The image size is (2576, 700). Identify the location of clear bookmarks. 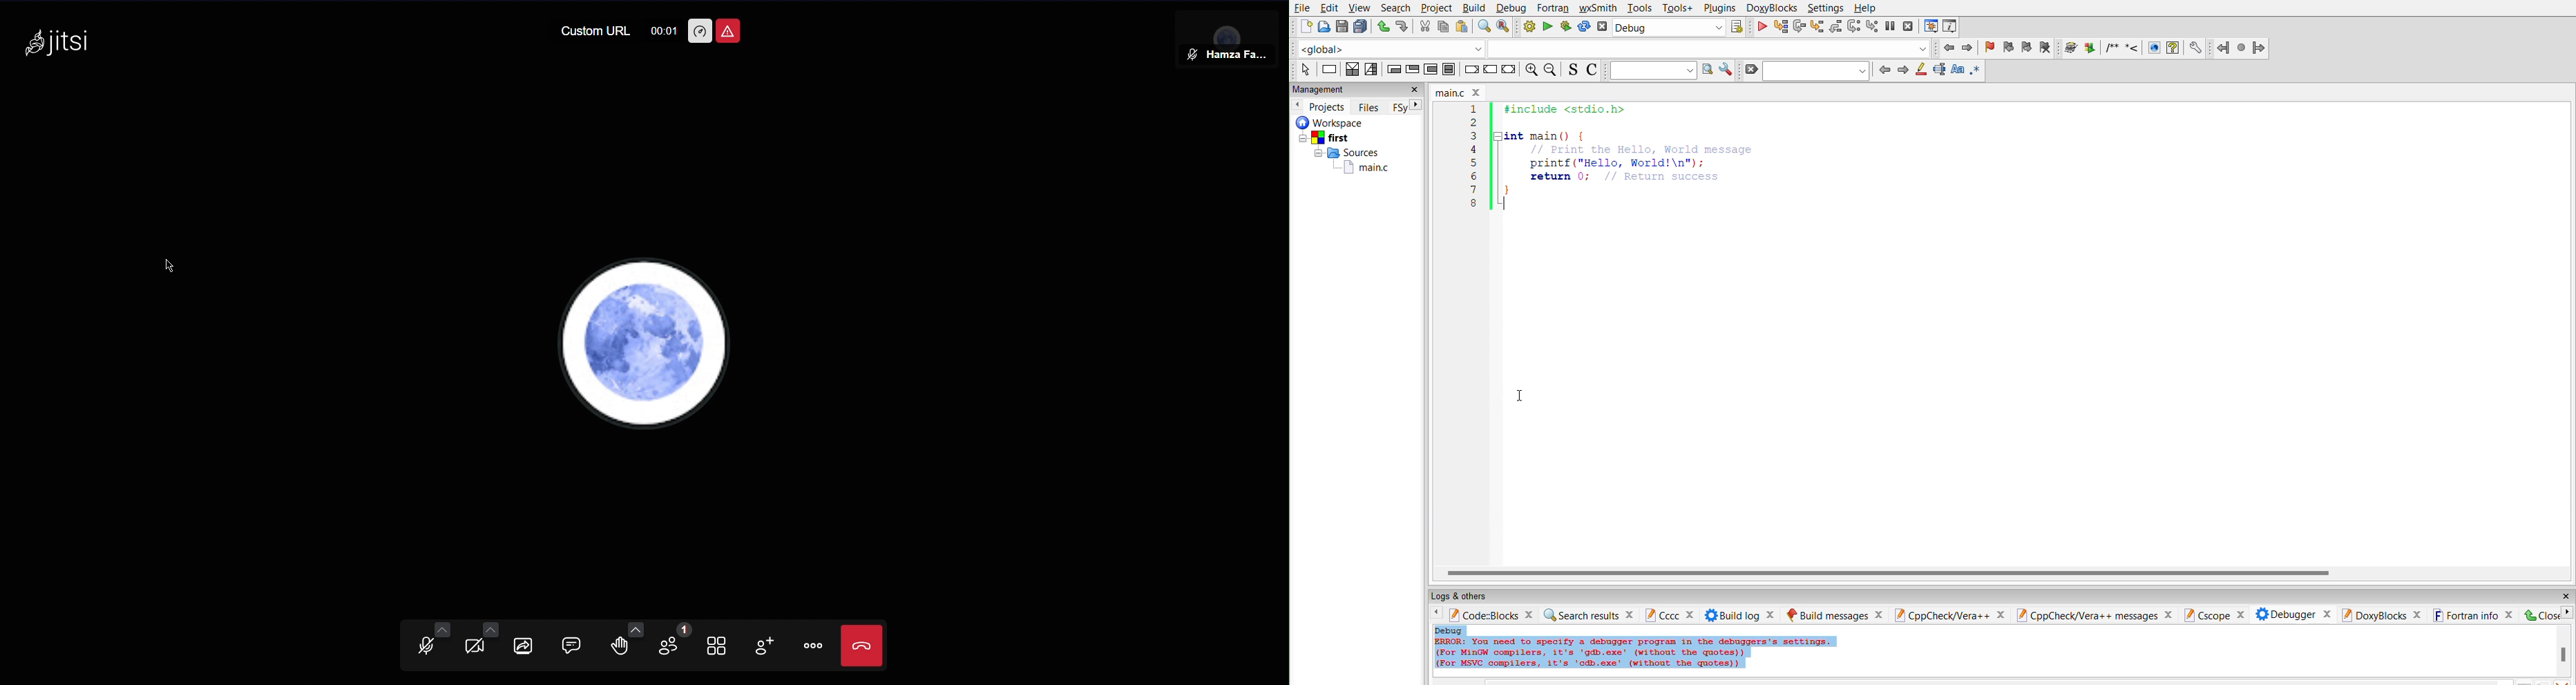
(2047, 48).